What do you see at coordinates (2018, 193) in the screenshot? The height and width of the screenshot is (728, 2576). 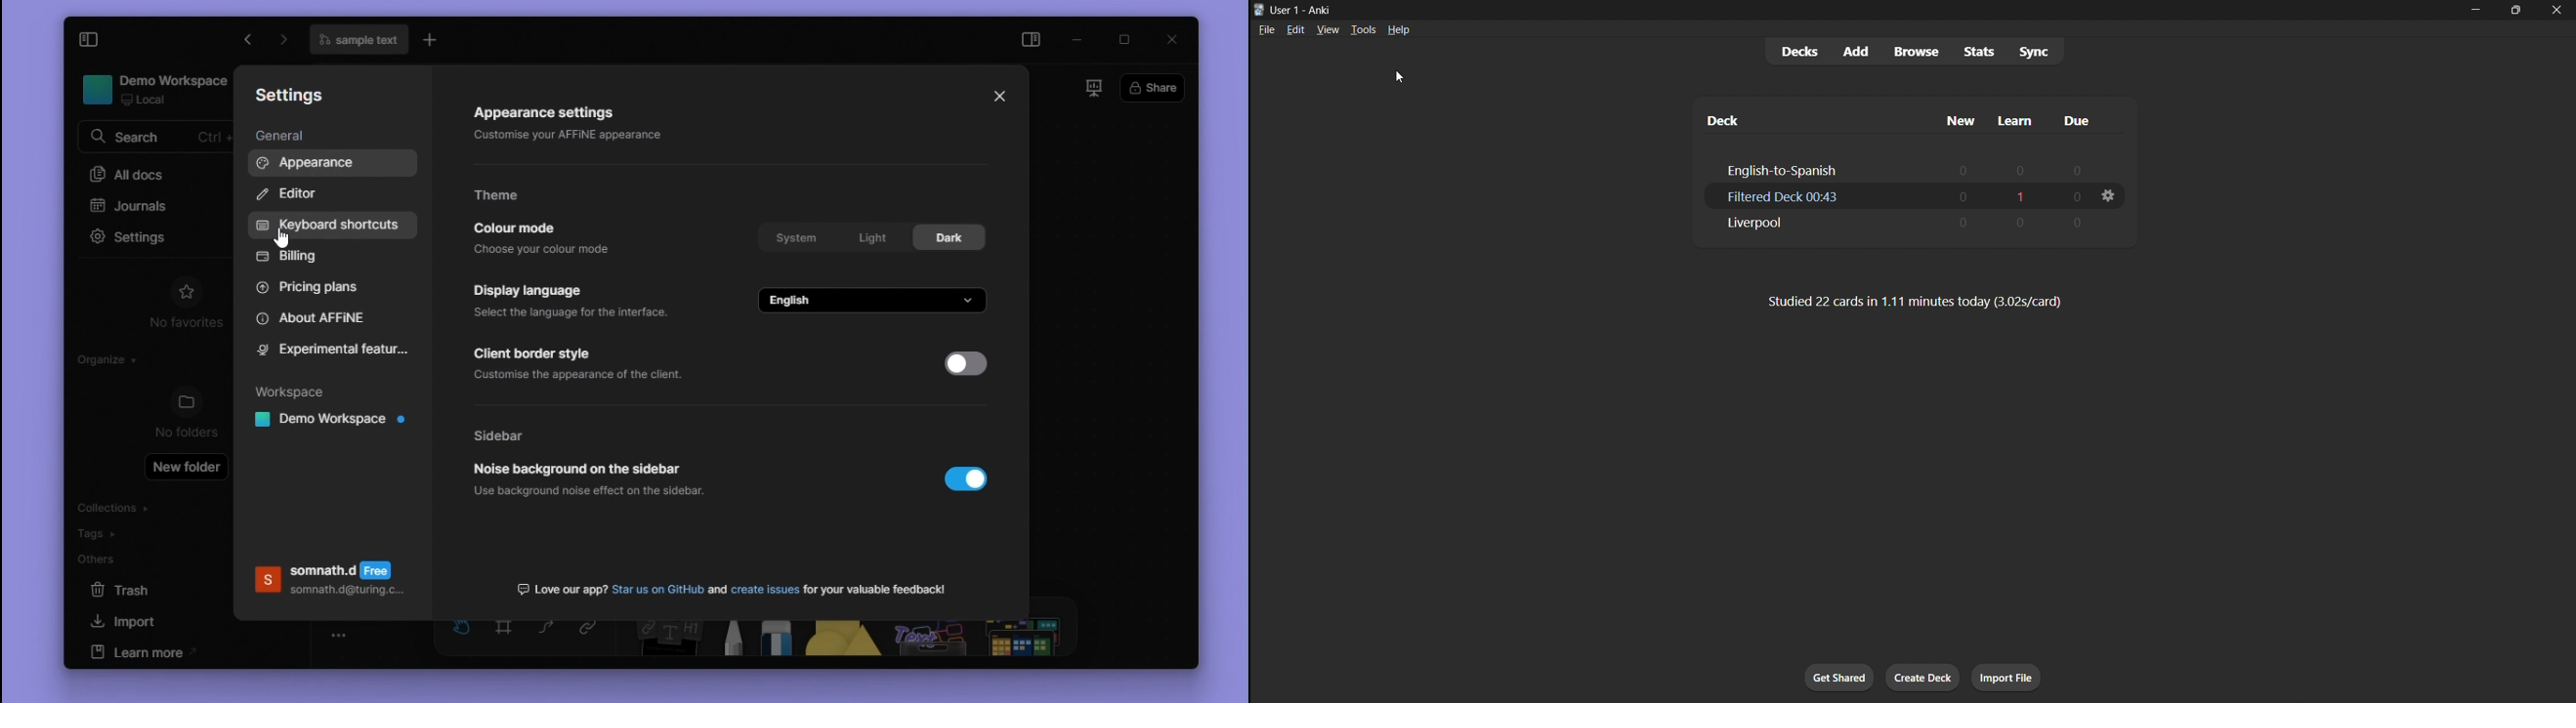 I see `1` at bounding box center [2018, 193].